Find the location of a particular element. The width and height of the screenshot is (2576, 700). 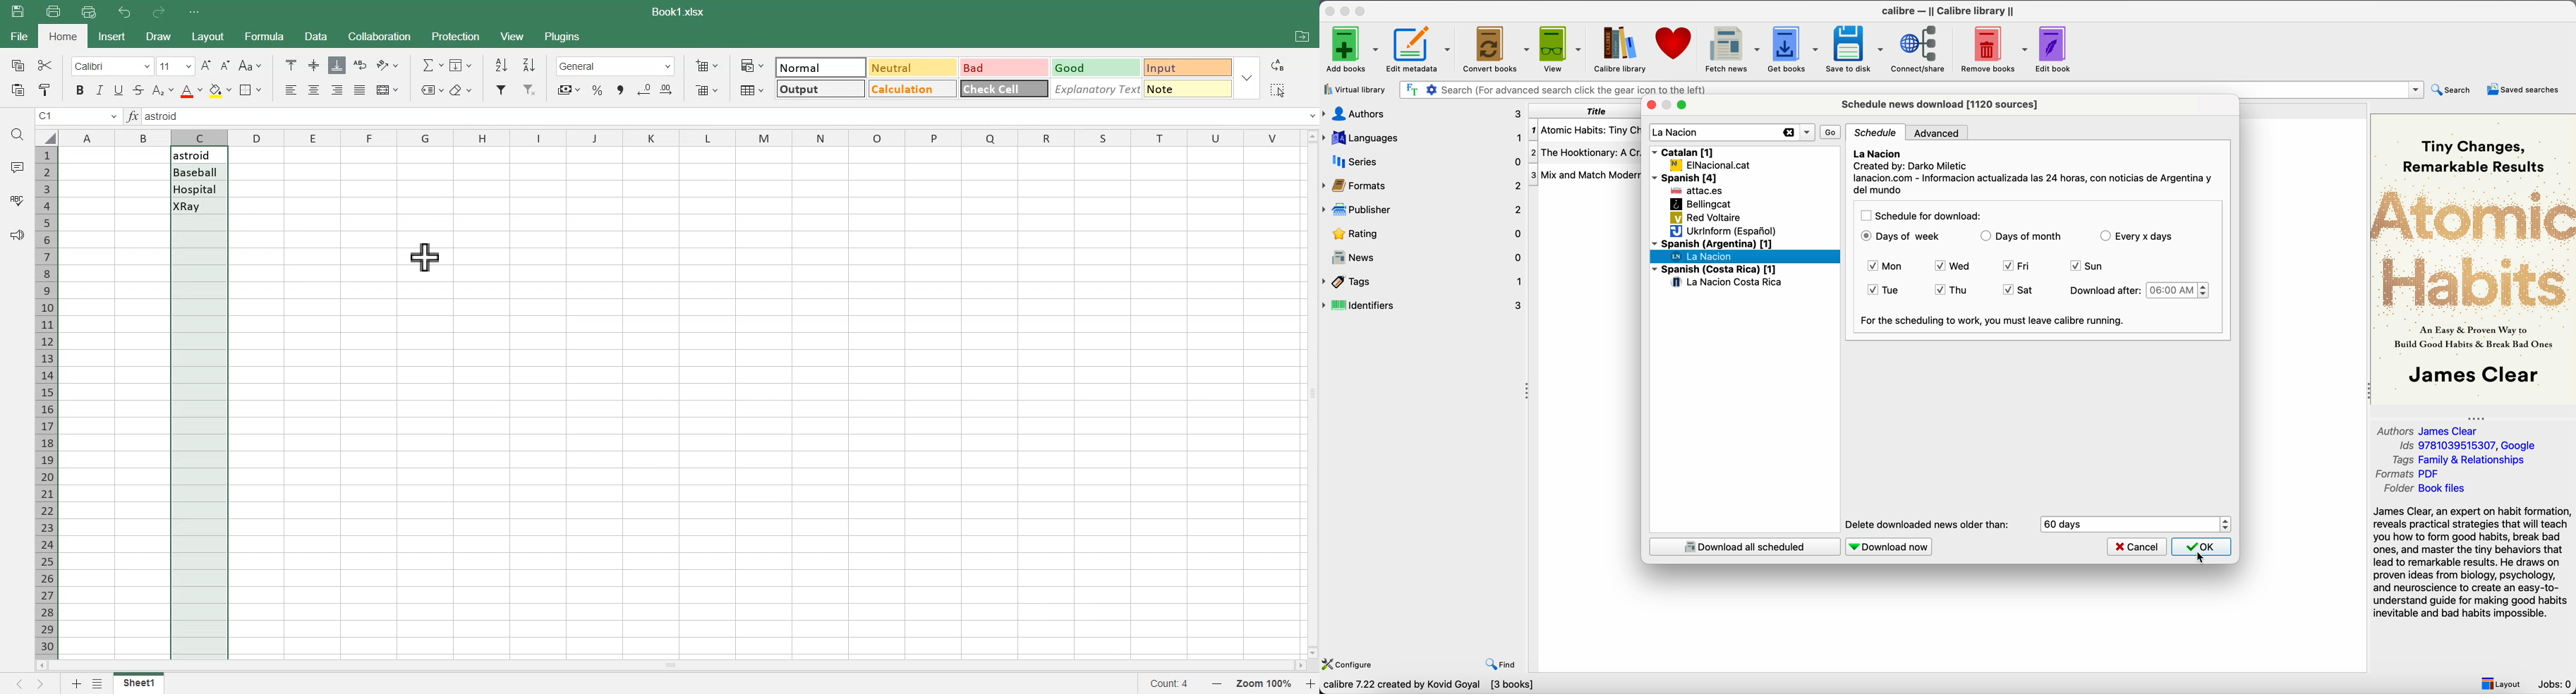

The Hooktionary: A Cr... is located at coordinates (1586, 153).